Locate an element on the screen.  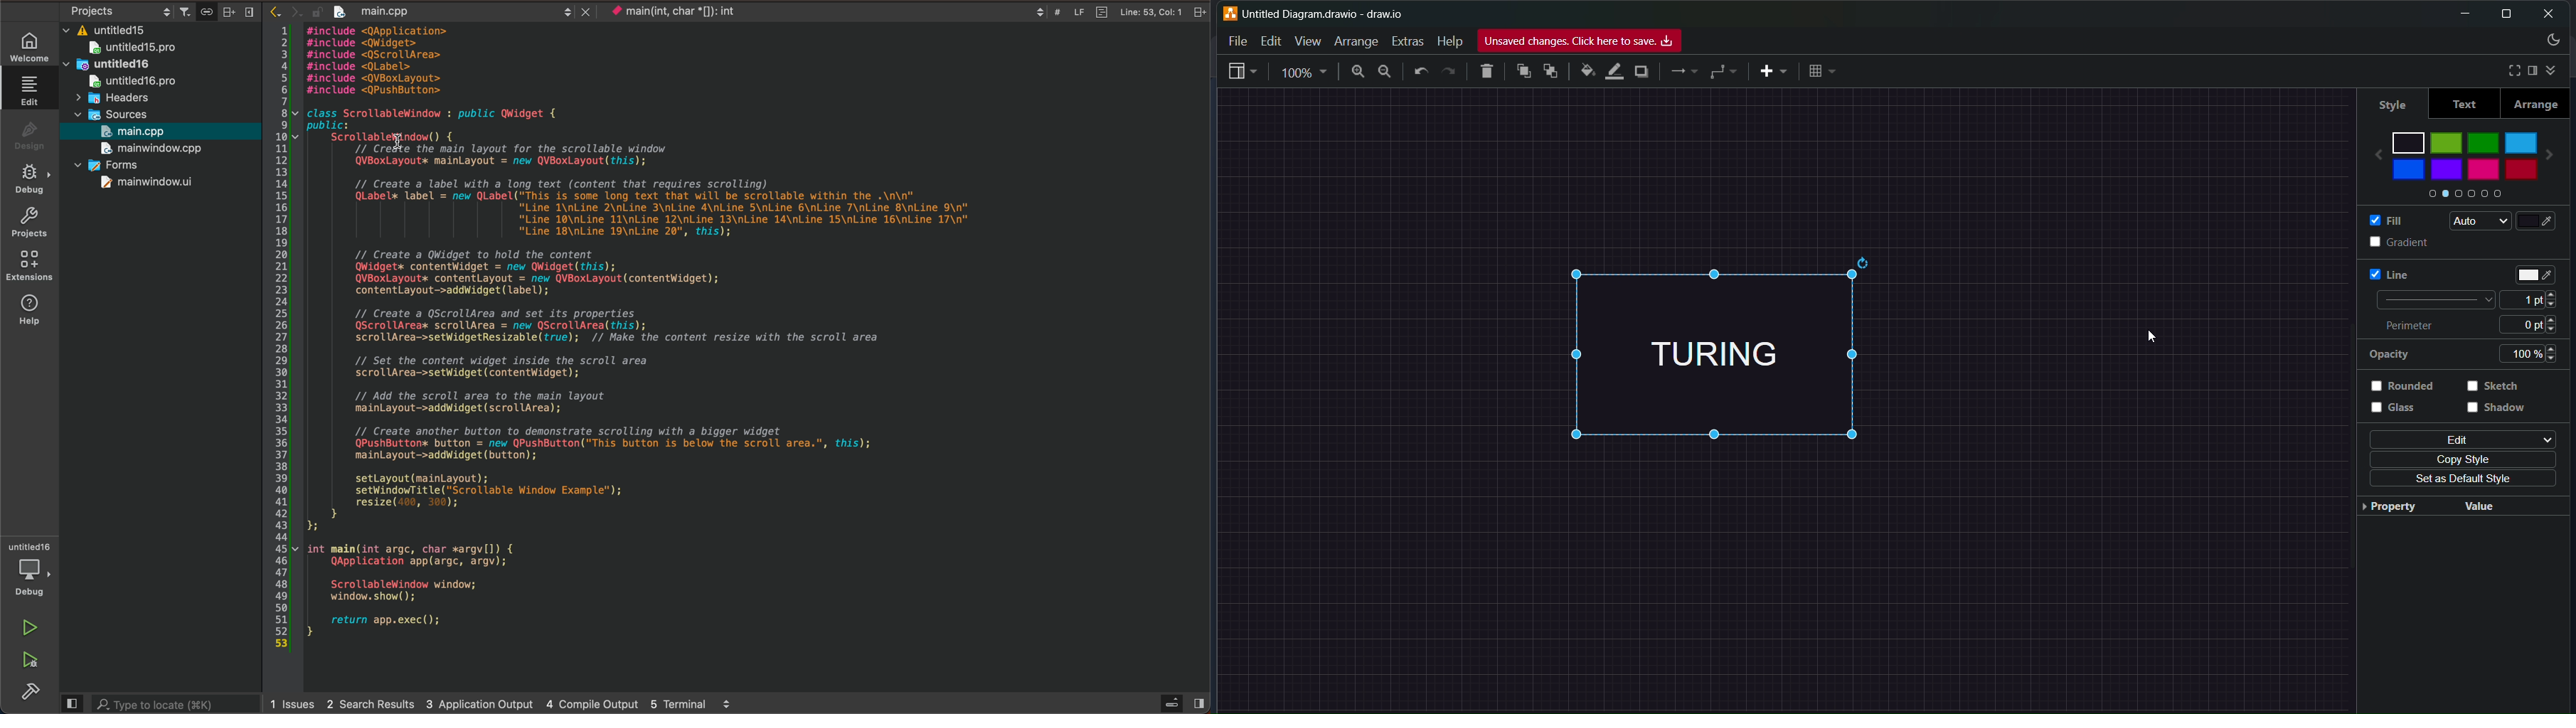
blue is located at coordinates (2408, 169).